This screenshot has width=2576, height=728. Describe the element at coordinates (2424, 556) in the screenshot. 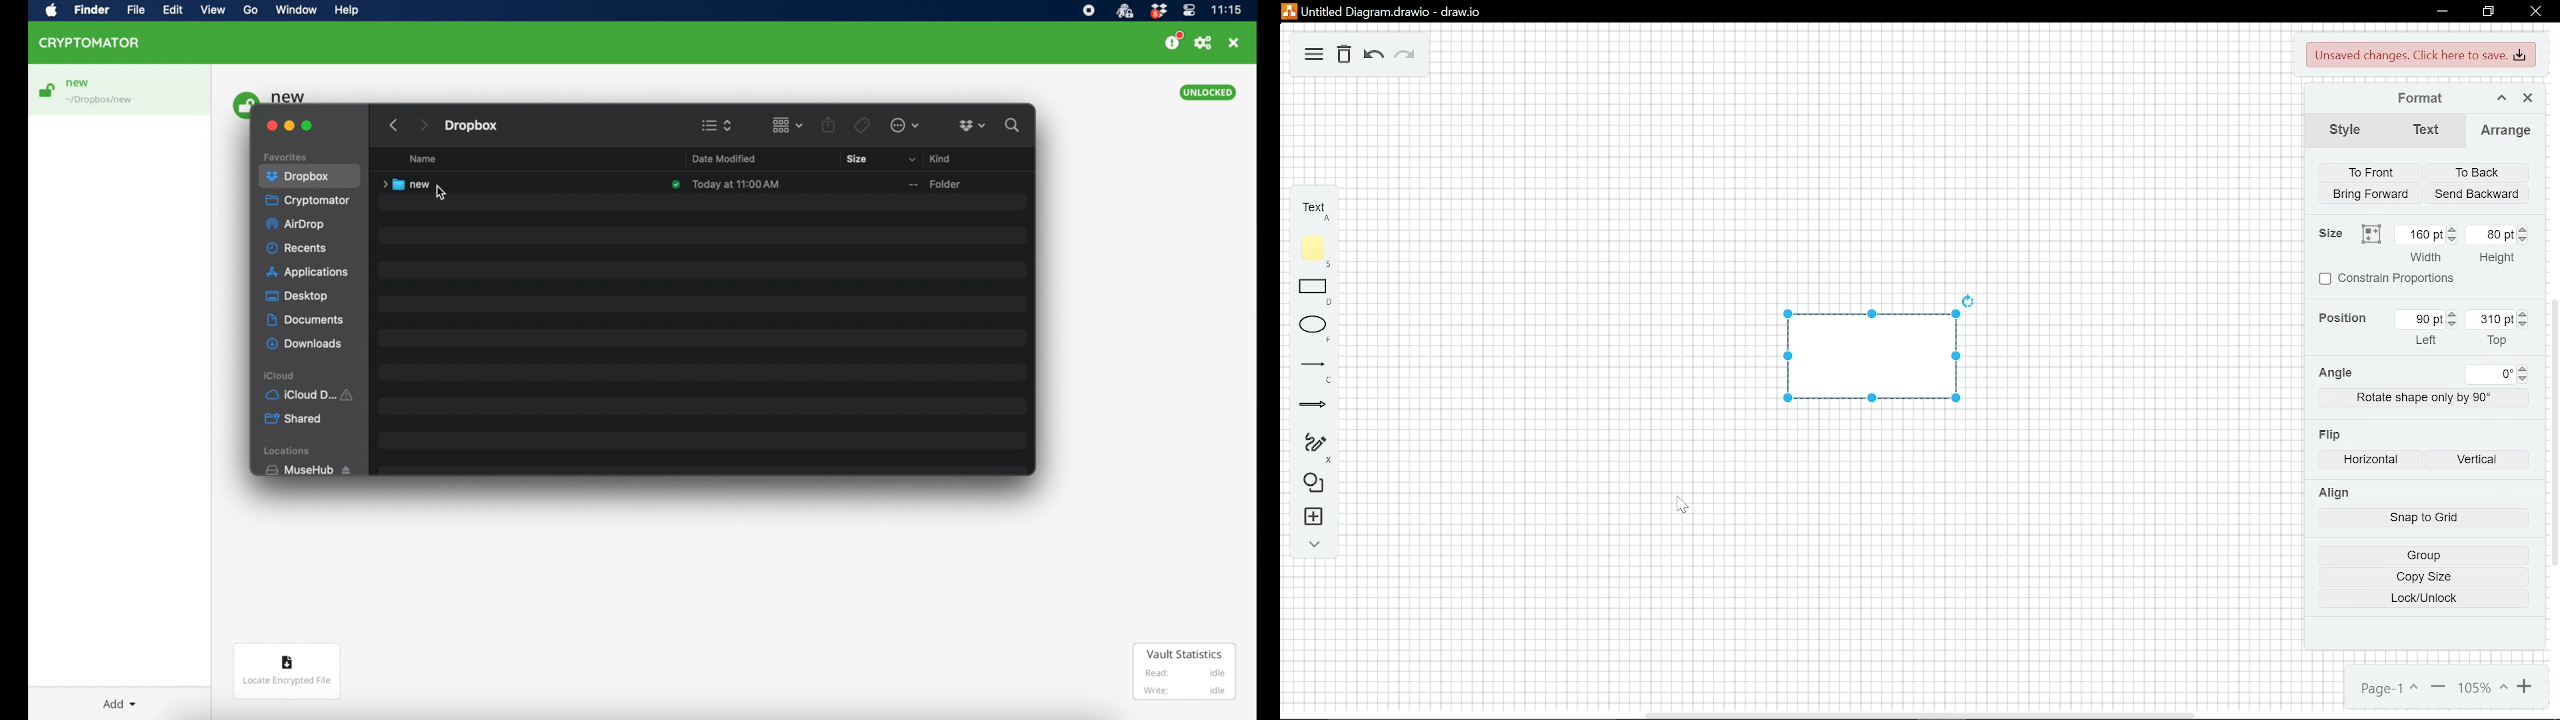

I see `group` at that location.